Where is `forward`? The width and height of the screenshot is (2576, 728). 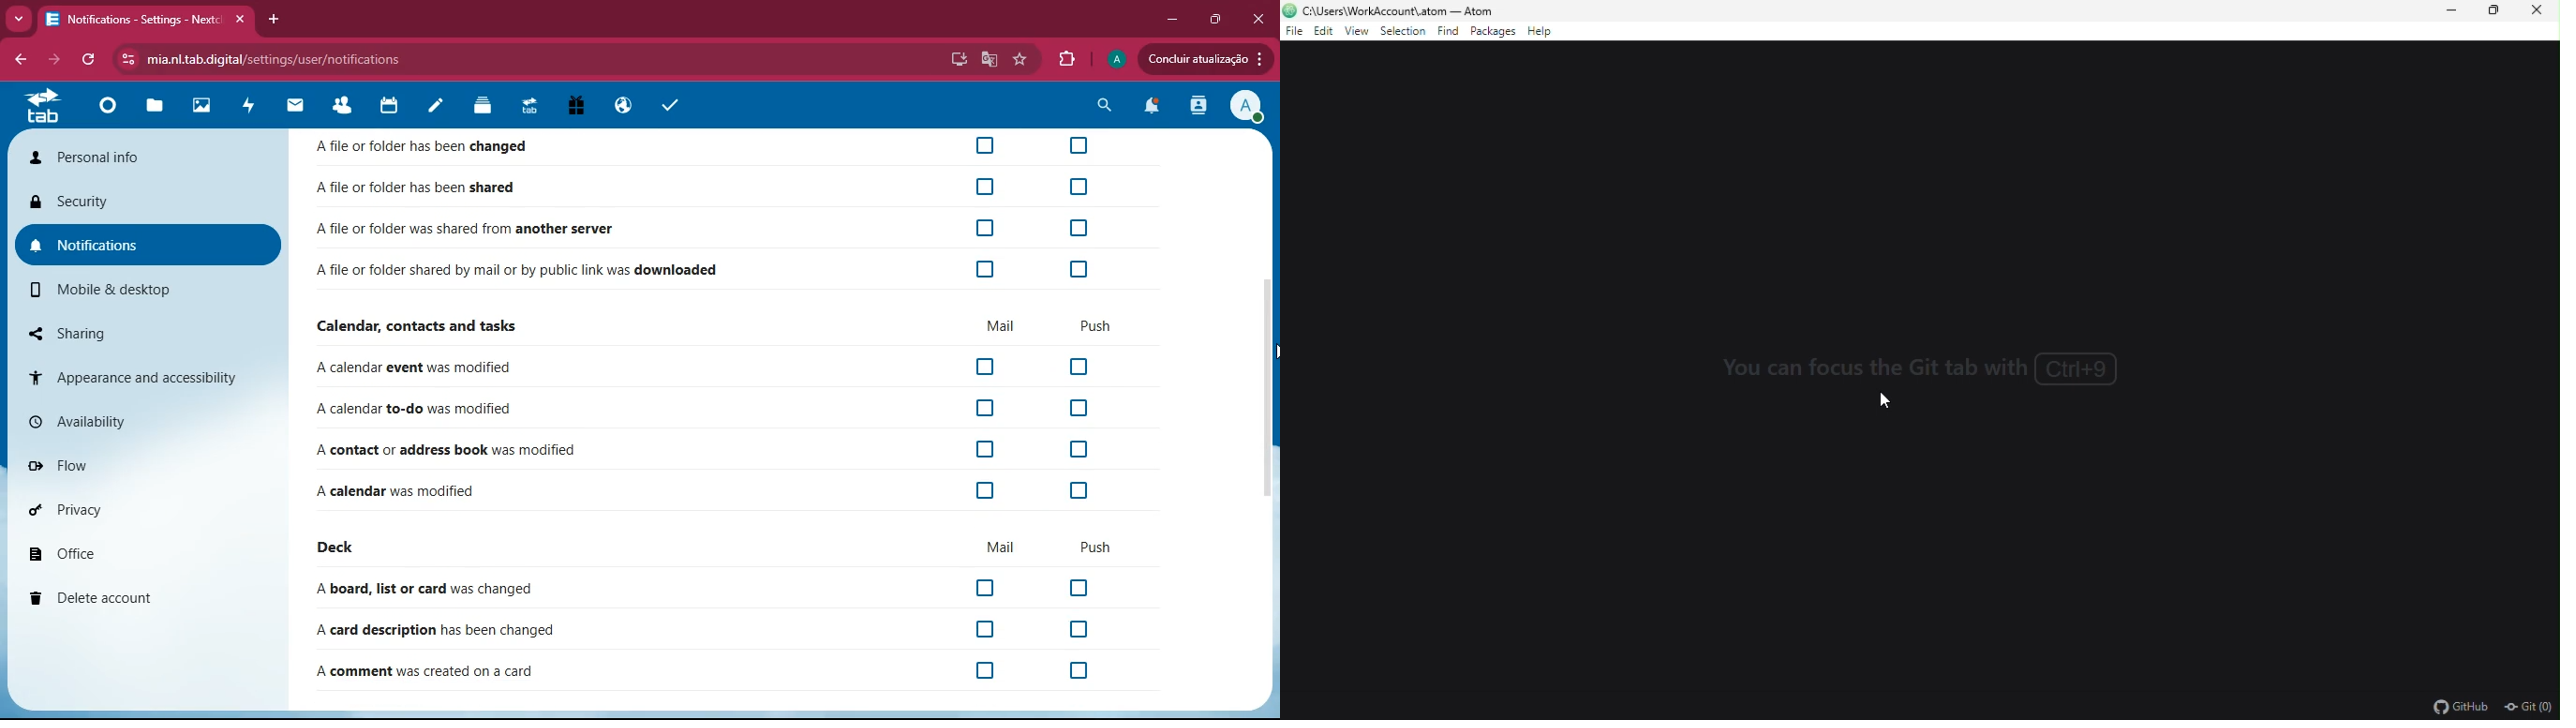
forward is located at coordinates (57, 60).